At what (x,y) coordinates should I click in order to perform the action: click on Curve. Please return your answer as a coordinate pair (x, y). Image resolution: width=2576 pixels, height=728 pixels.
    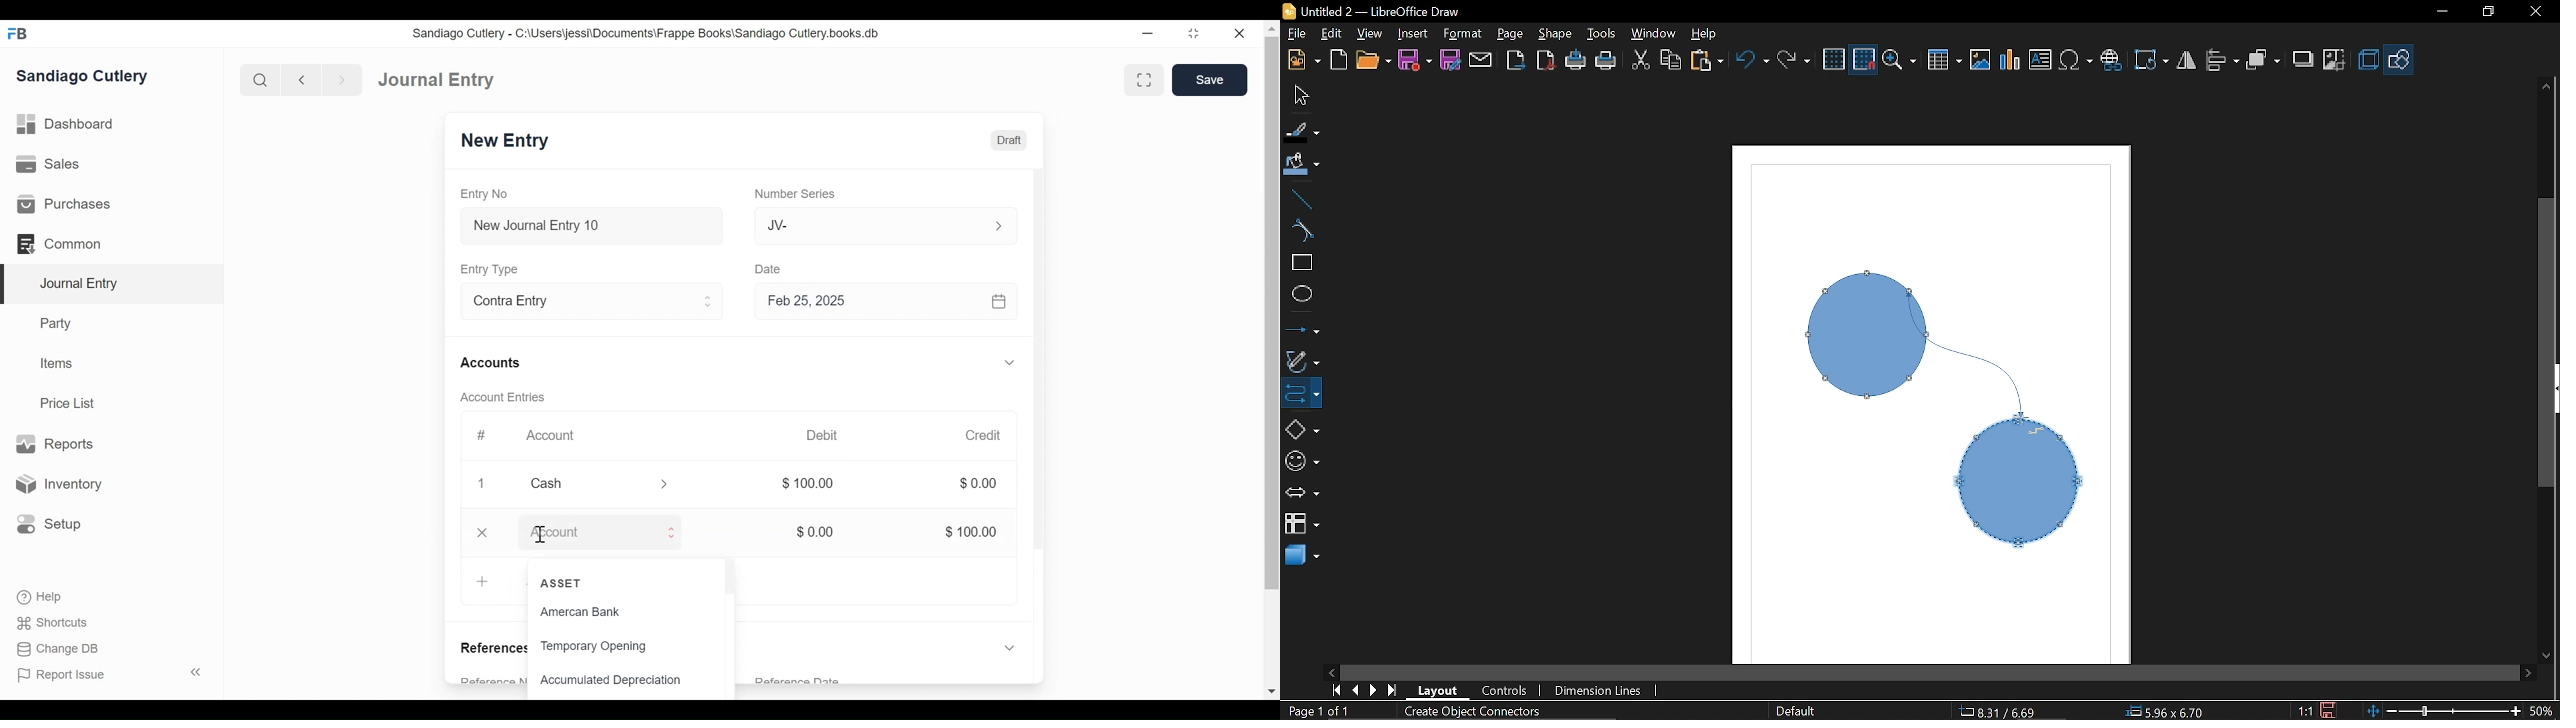
    Looking at the image, I should click on (1298, 229).